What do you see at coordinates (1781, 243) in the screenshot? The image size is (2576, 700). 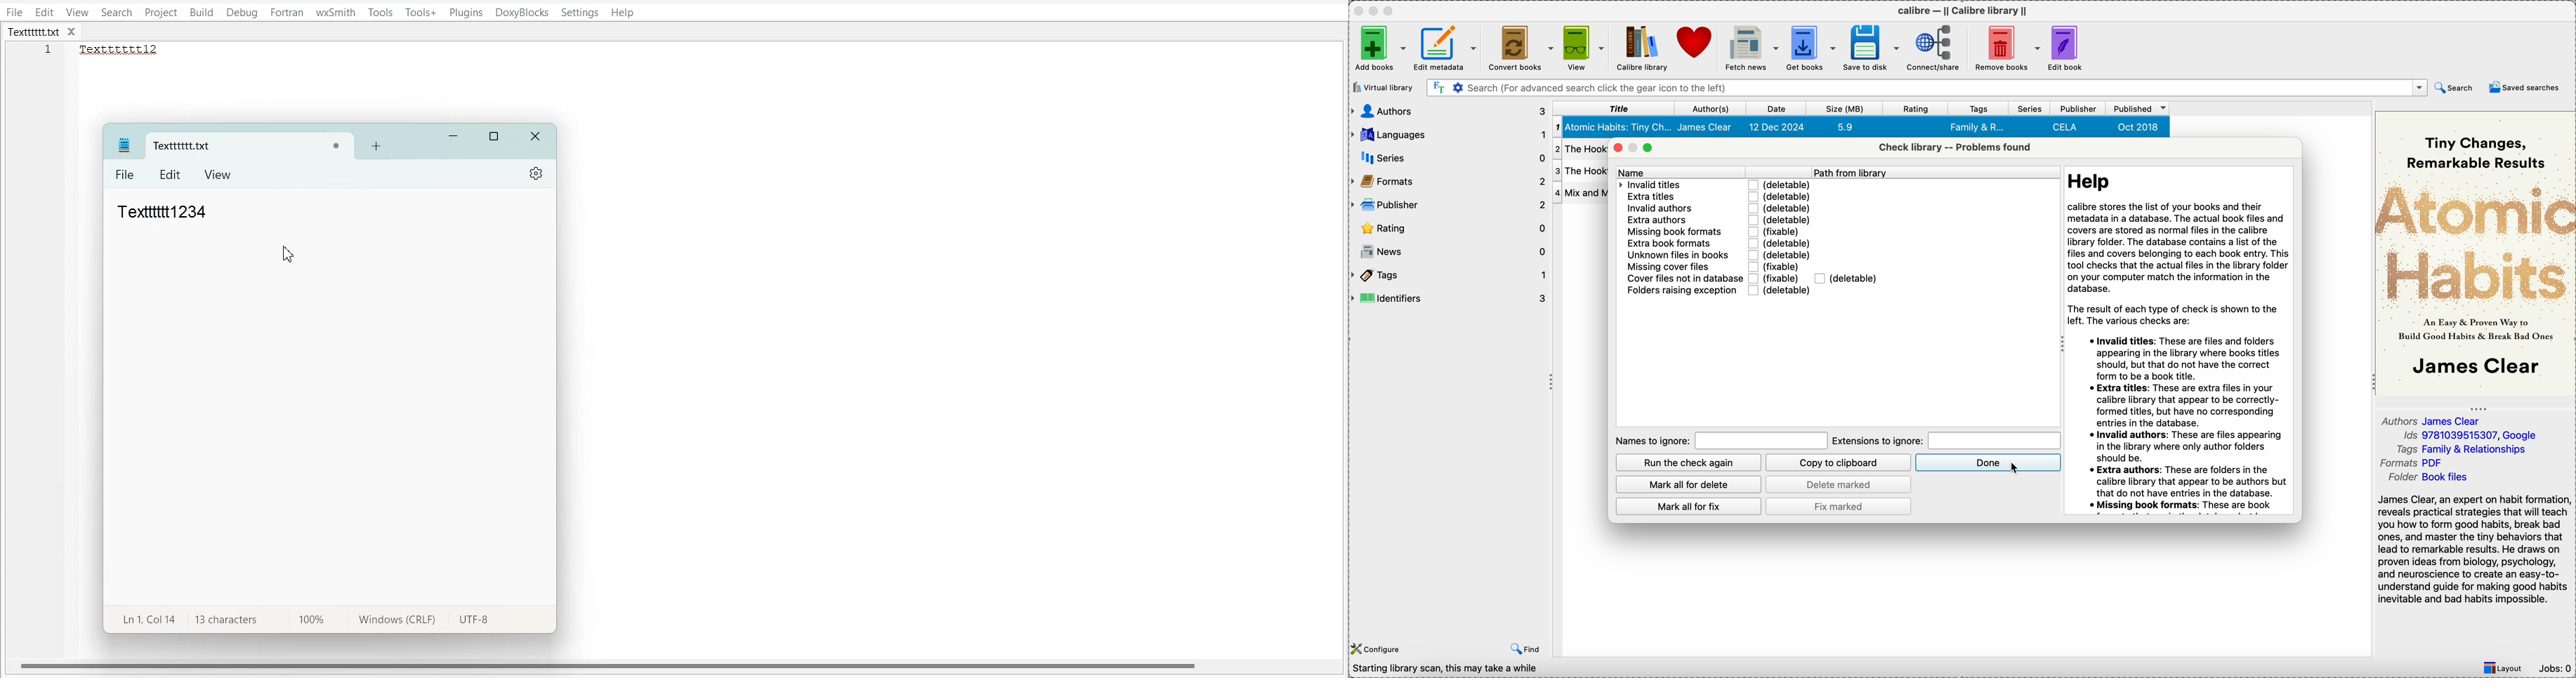 I see `deletable` at bounding box center [1781, 243].